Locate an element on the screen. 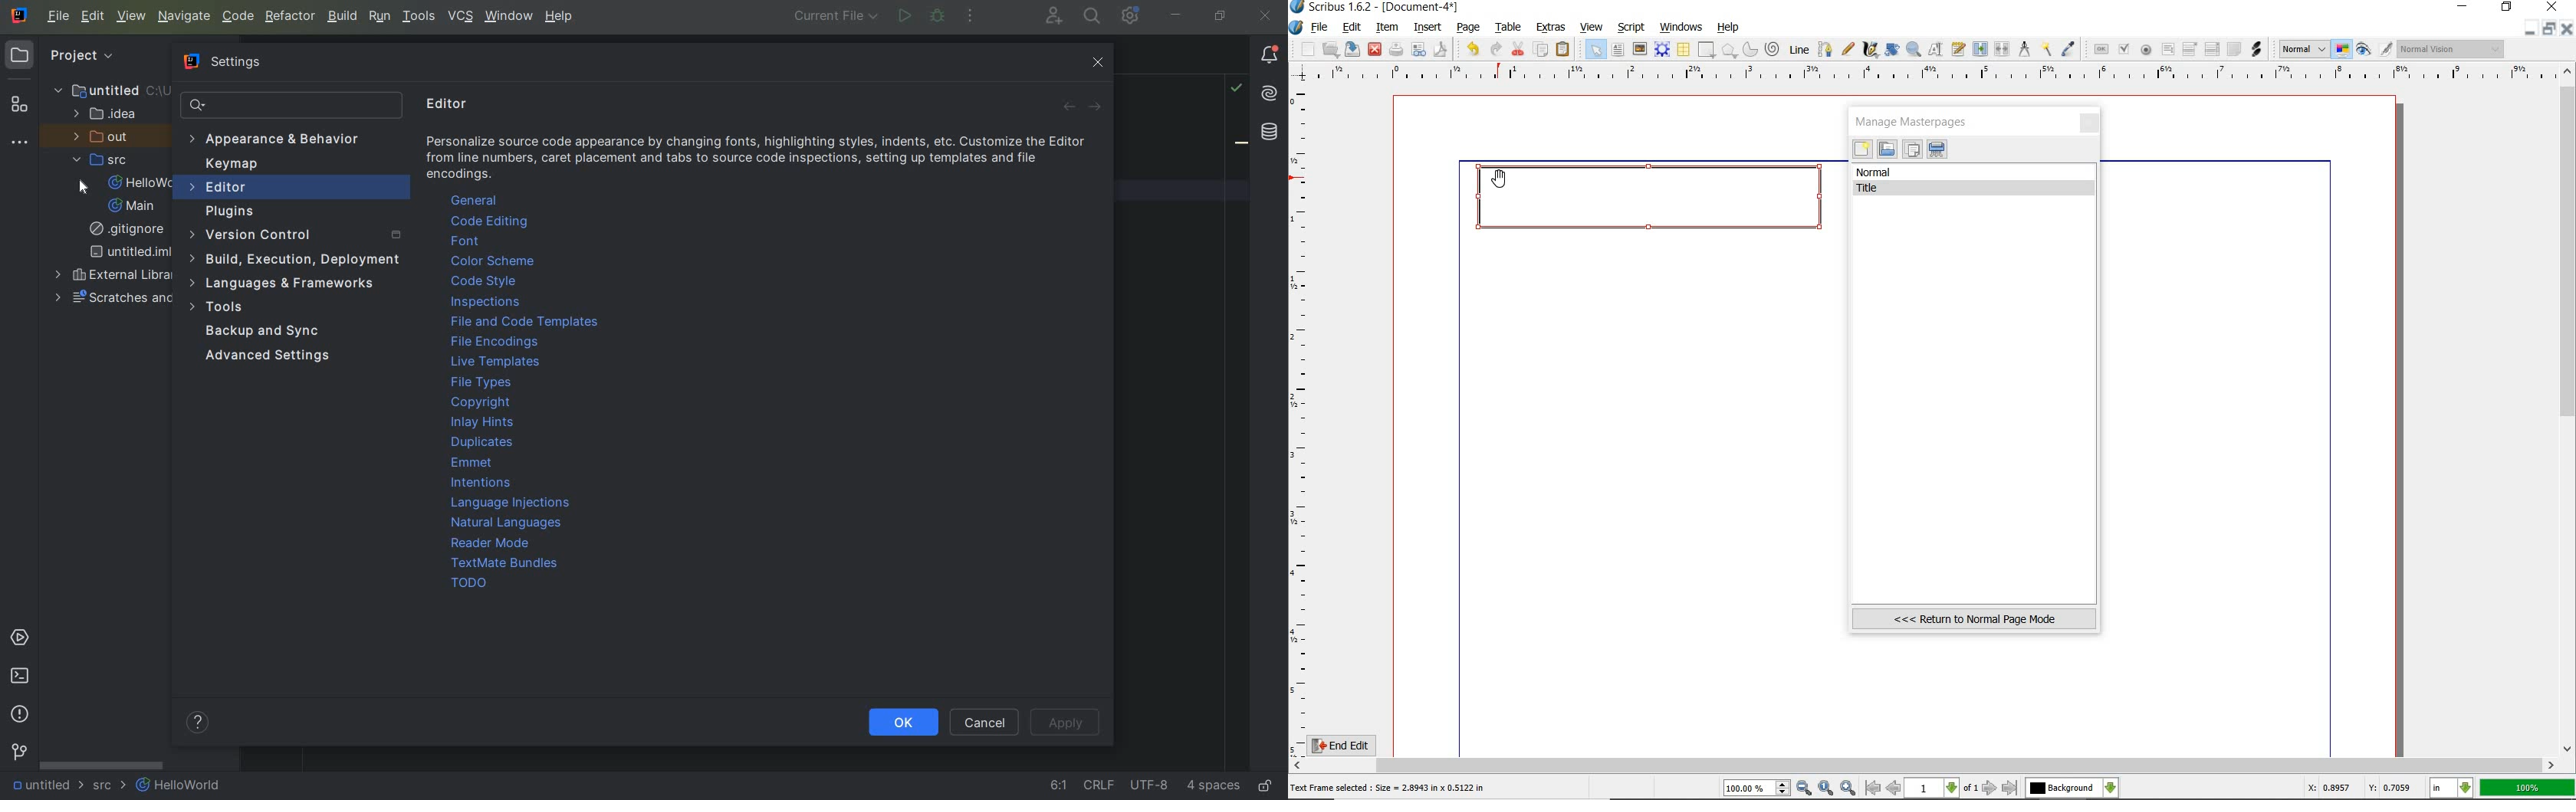 This screenshot has width=2576, height=812. minimize is located at coordinates (2464, 8).